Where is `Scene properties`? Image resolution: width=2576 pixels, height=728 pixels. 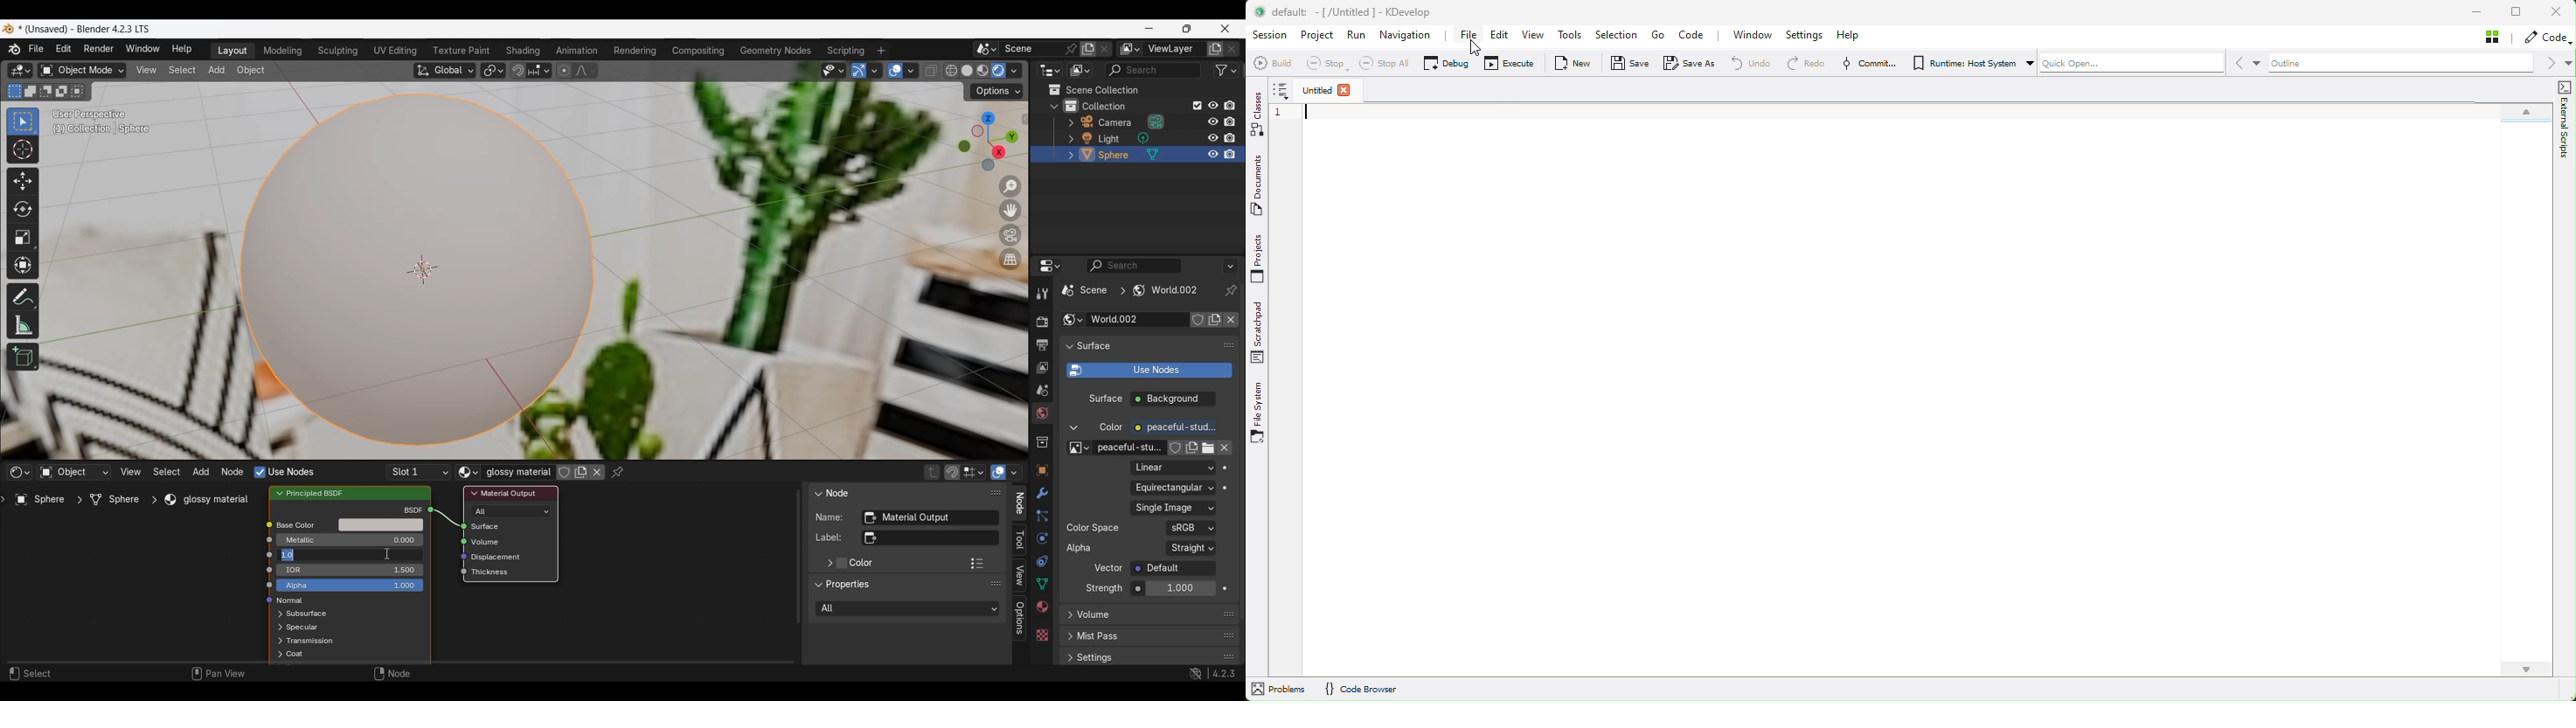 Scene properties is located at coordinates (1042, 391).